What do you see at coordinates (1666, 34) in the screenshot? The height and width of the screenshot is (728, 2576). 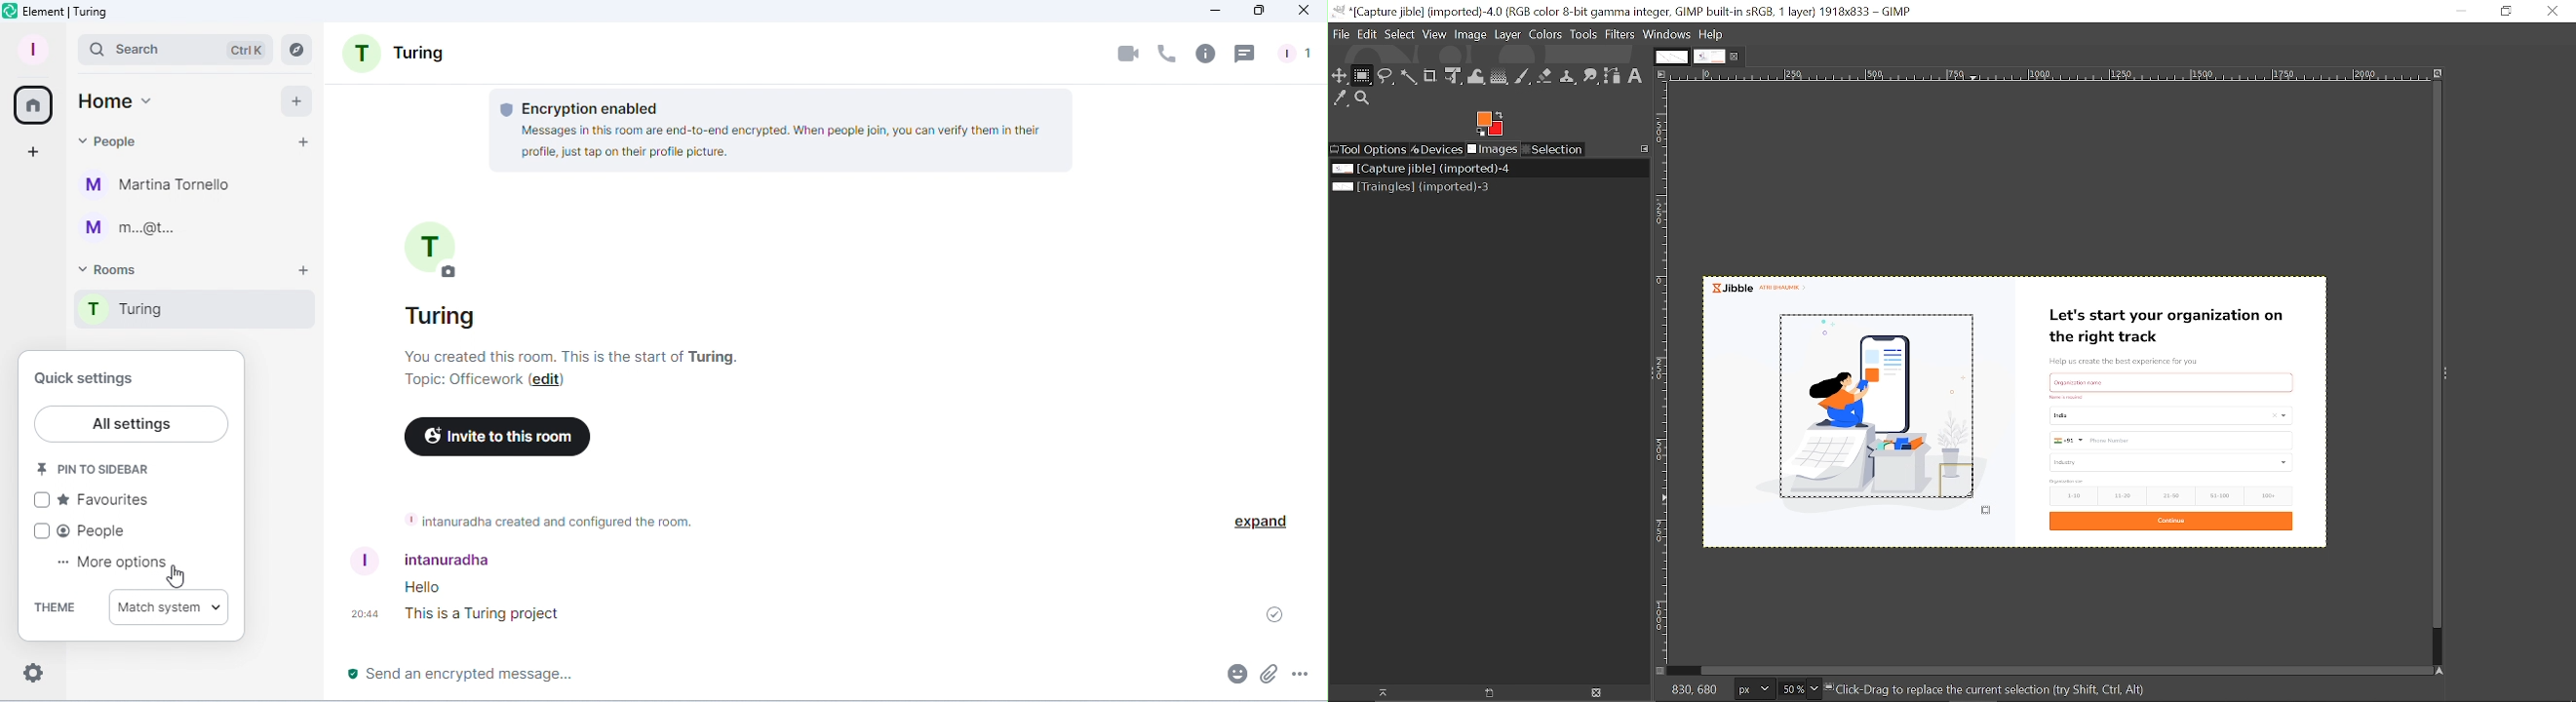 I see `Windows` at bounding box center [1666, 34].